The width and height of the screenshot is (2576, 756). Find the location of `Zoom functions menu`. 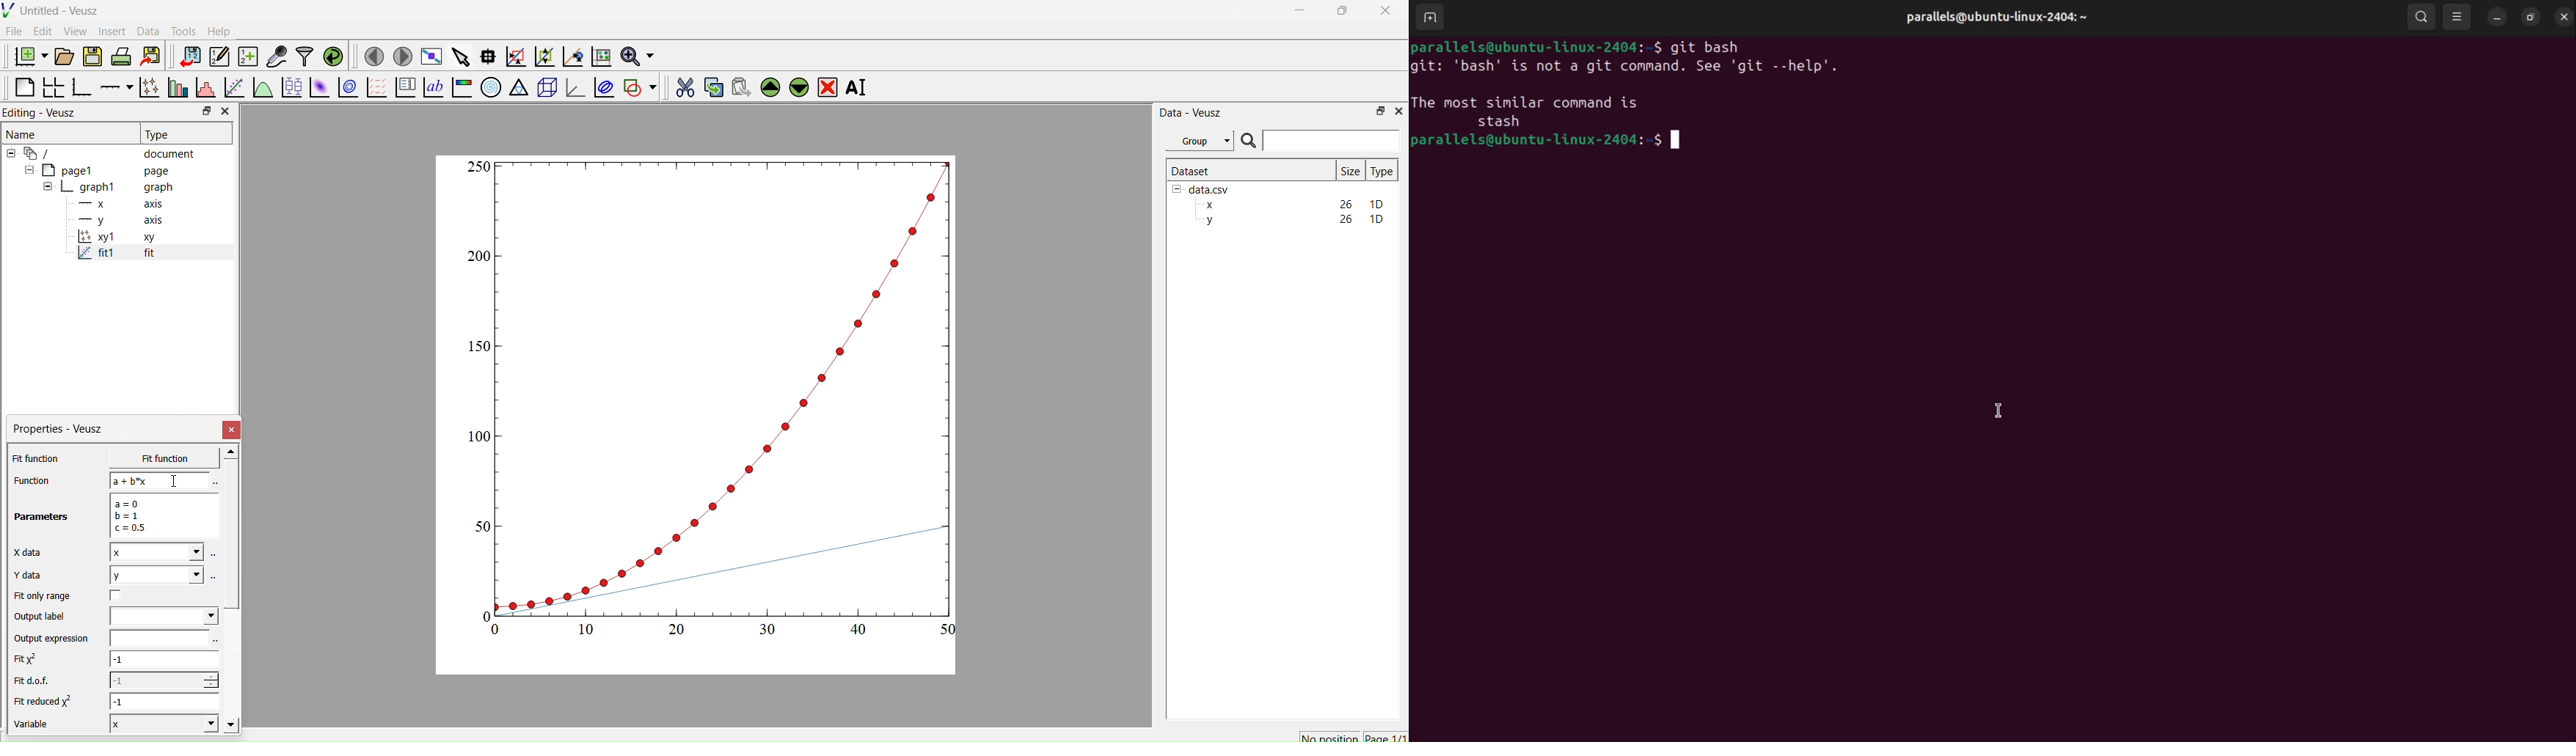

Zoom functions menu is located at coordinates (636, 54).